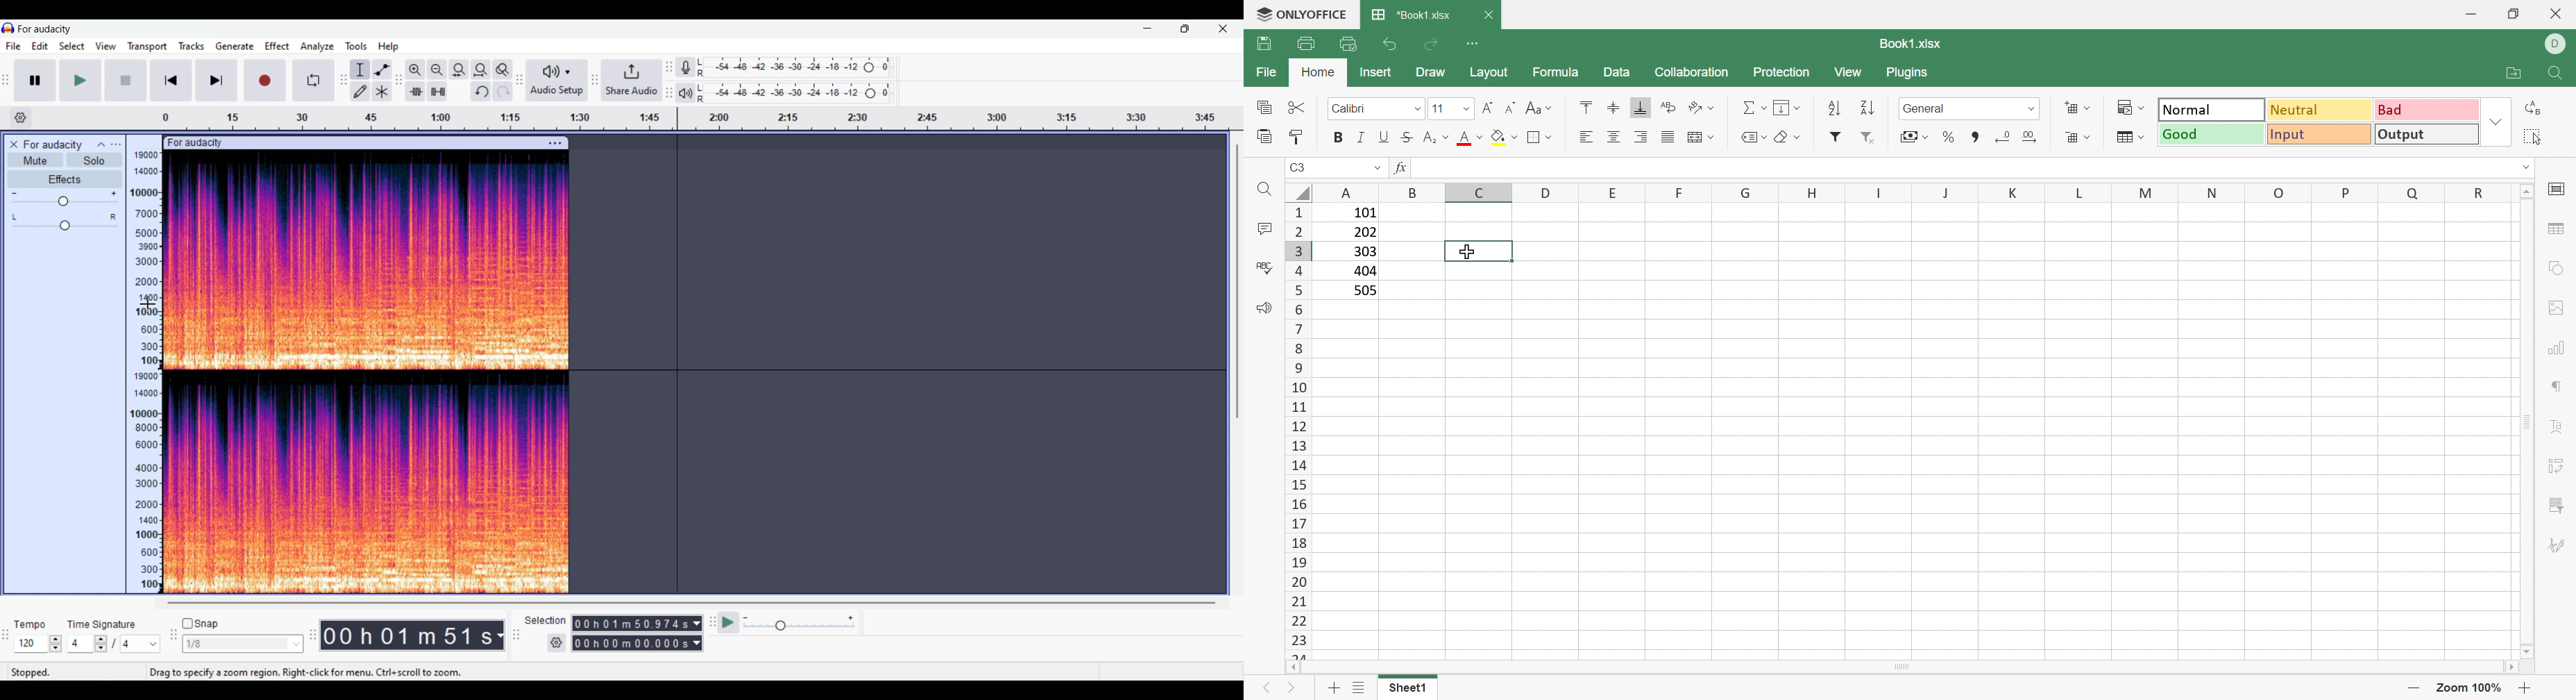 This screenshot has height=700, width=2576. Describe the element at coordinates (1641, 138) in the screenshot. I see `Align Right` at that location.